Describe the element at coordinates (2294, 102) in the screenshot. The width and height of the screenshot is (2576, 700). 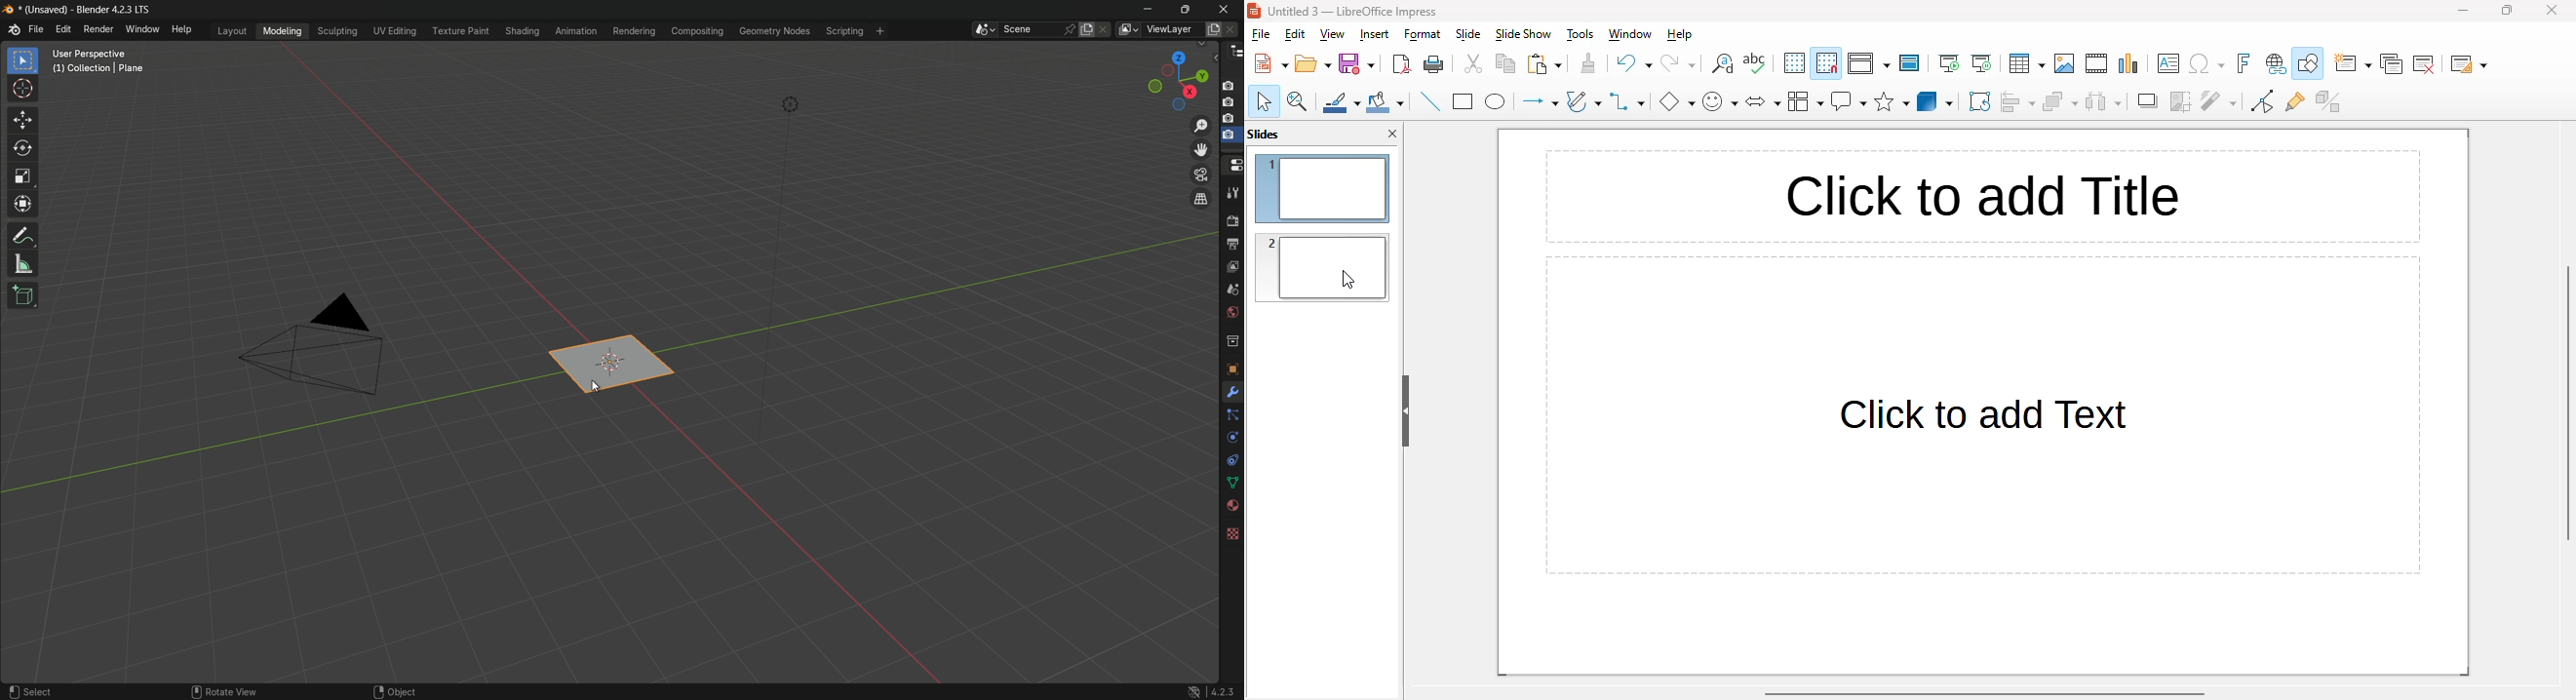
I see `show gluepoint functions` at that location.